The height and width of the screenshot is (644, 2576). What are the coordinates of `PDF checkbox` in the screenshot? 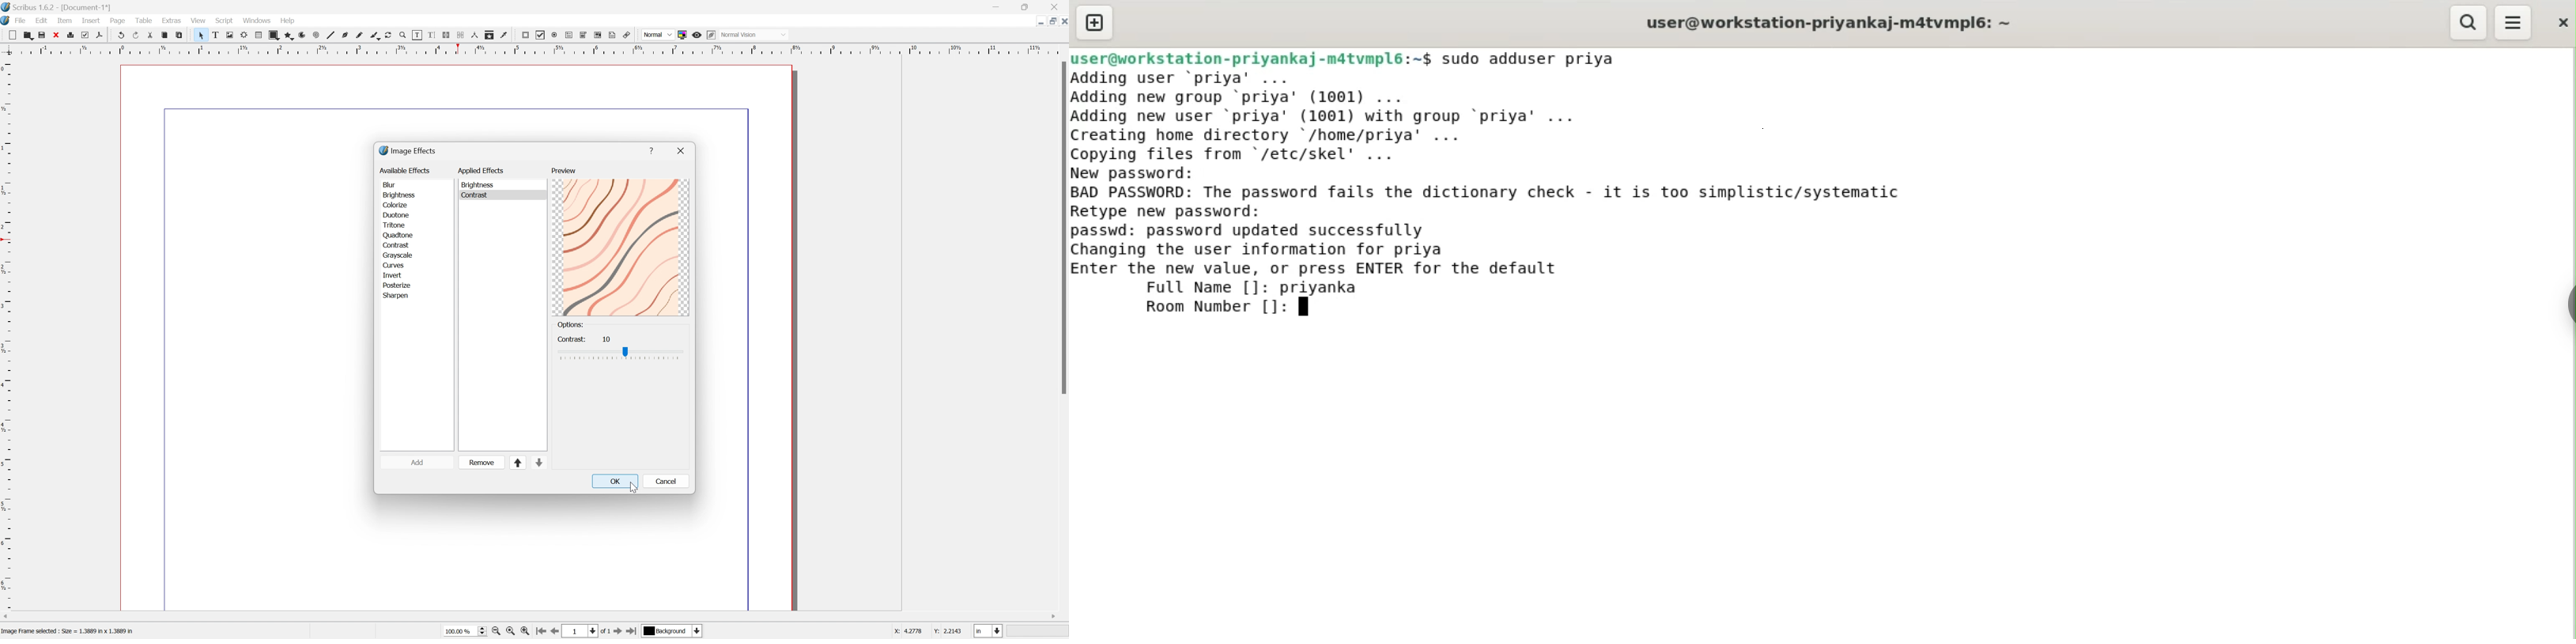 It's located at (541, 36).